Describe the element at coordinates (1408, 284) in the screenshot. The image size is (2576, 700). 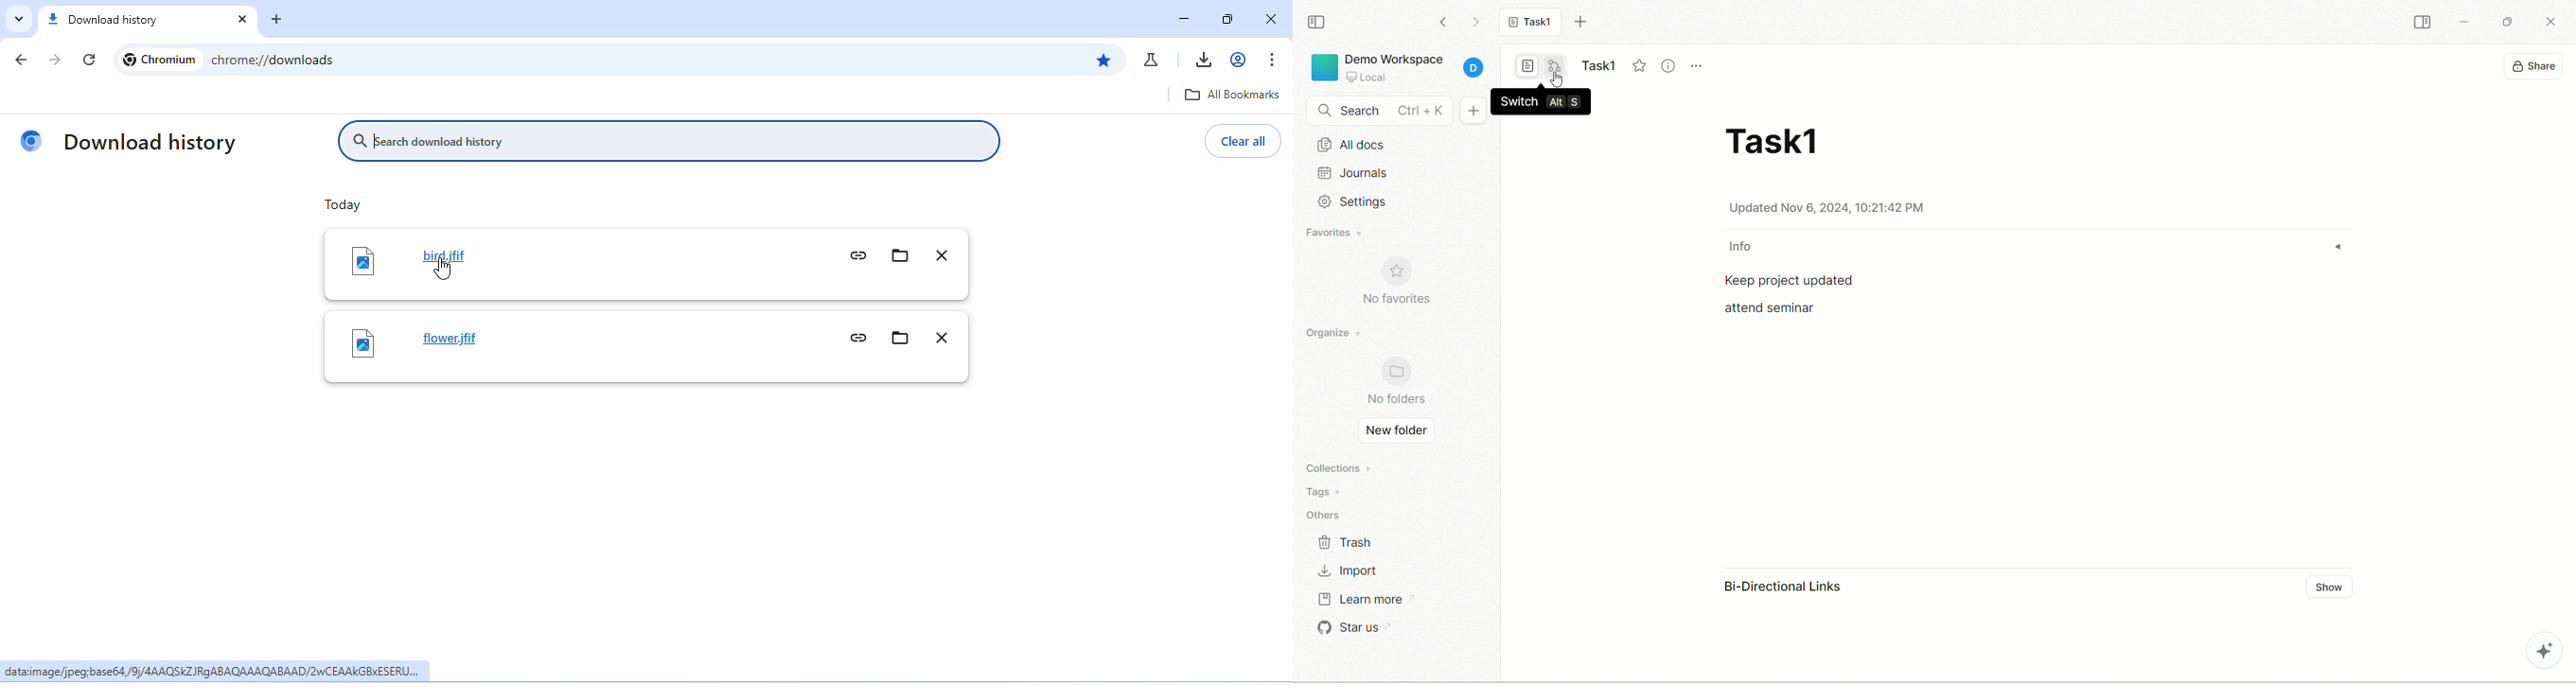
I see `no favorites` at that location.